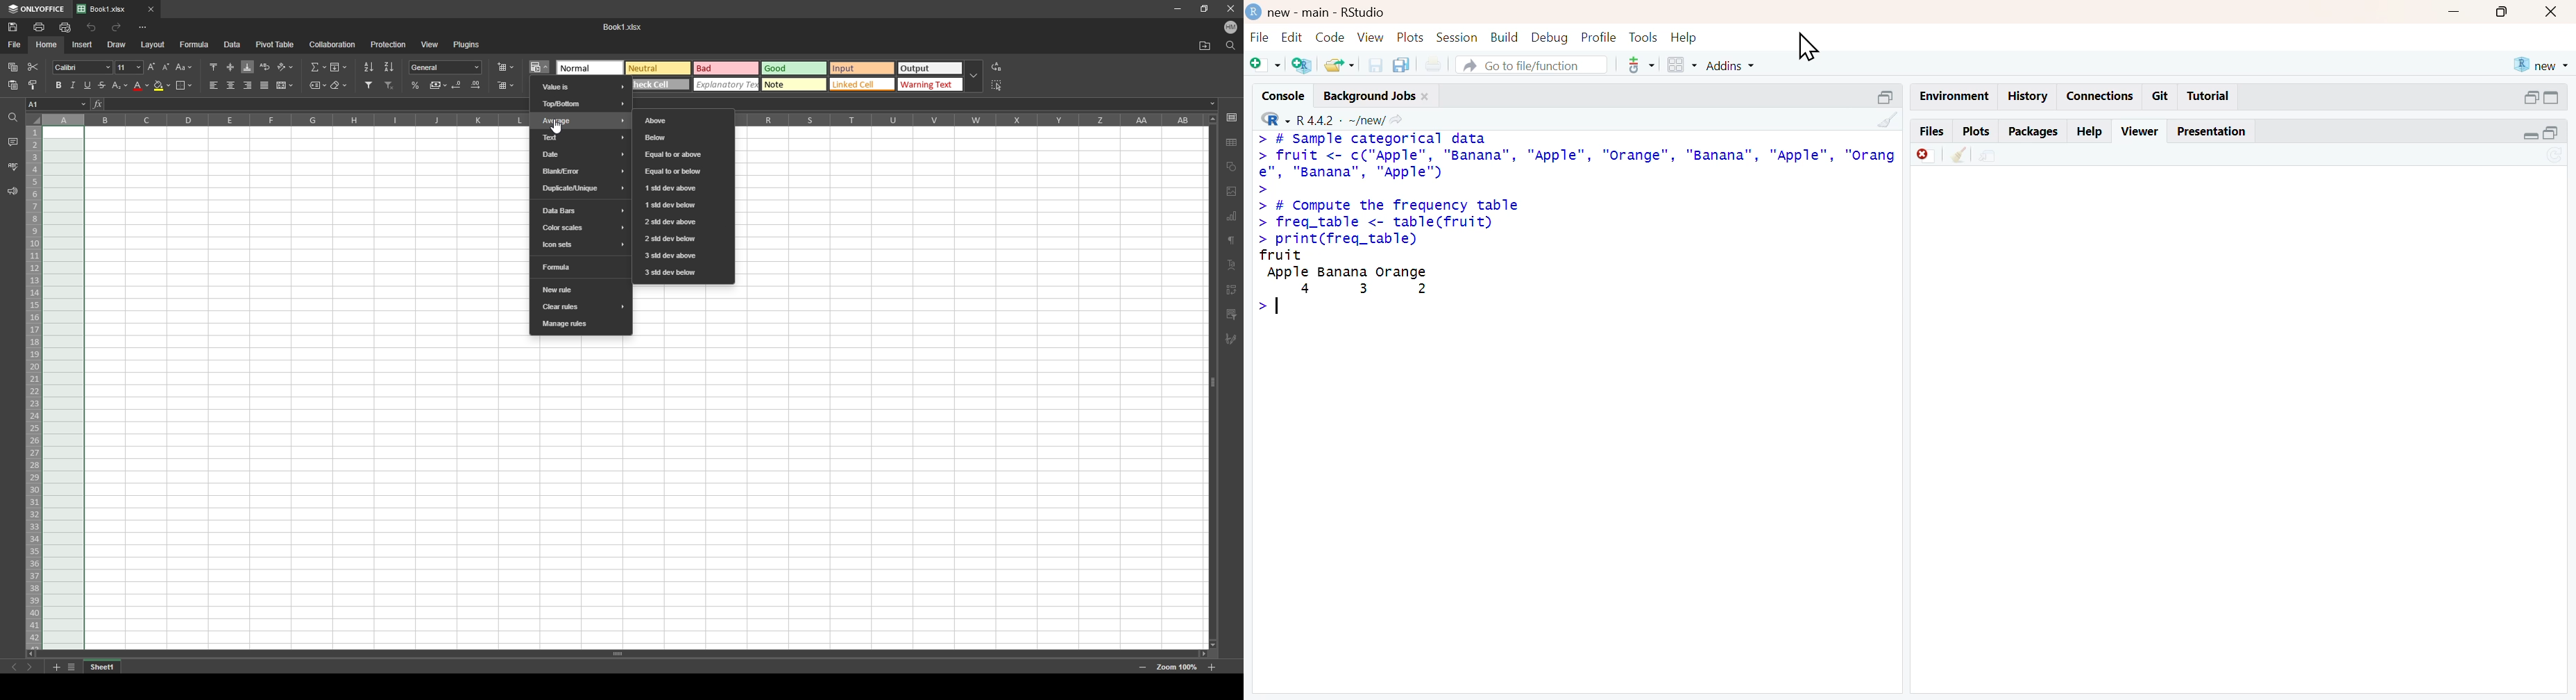 This screenshot has height=700, width=2576. Describe the element at coordinates (332, 44) in the screenshot. I see `collaboration` at that location.